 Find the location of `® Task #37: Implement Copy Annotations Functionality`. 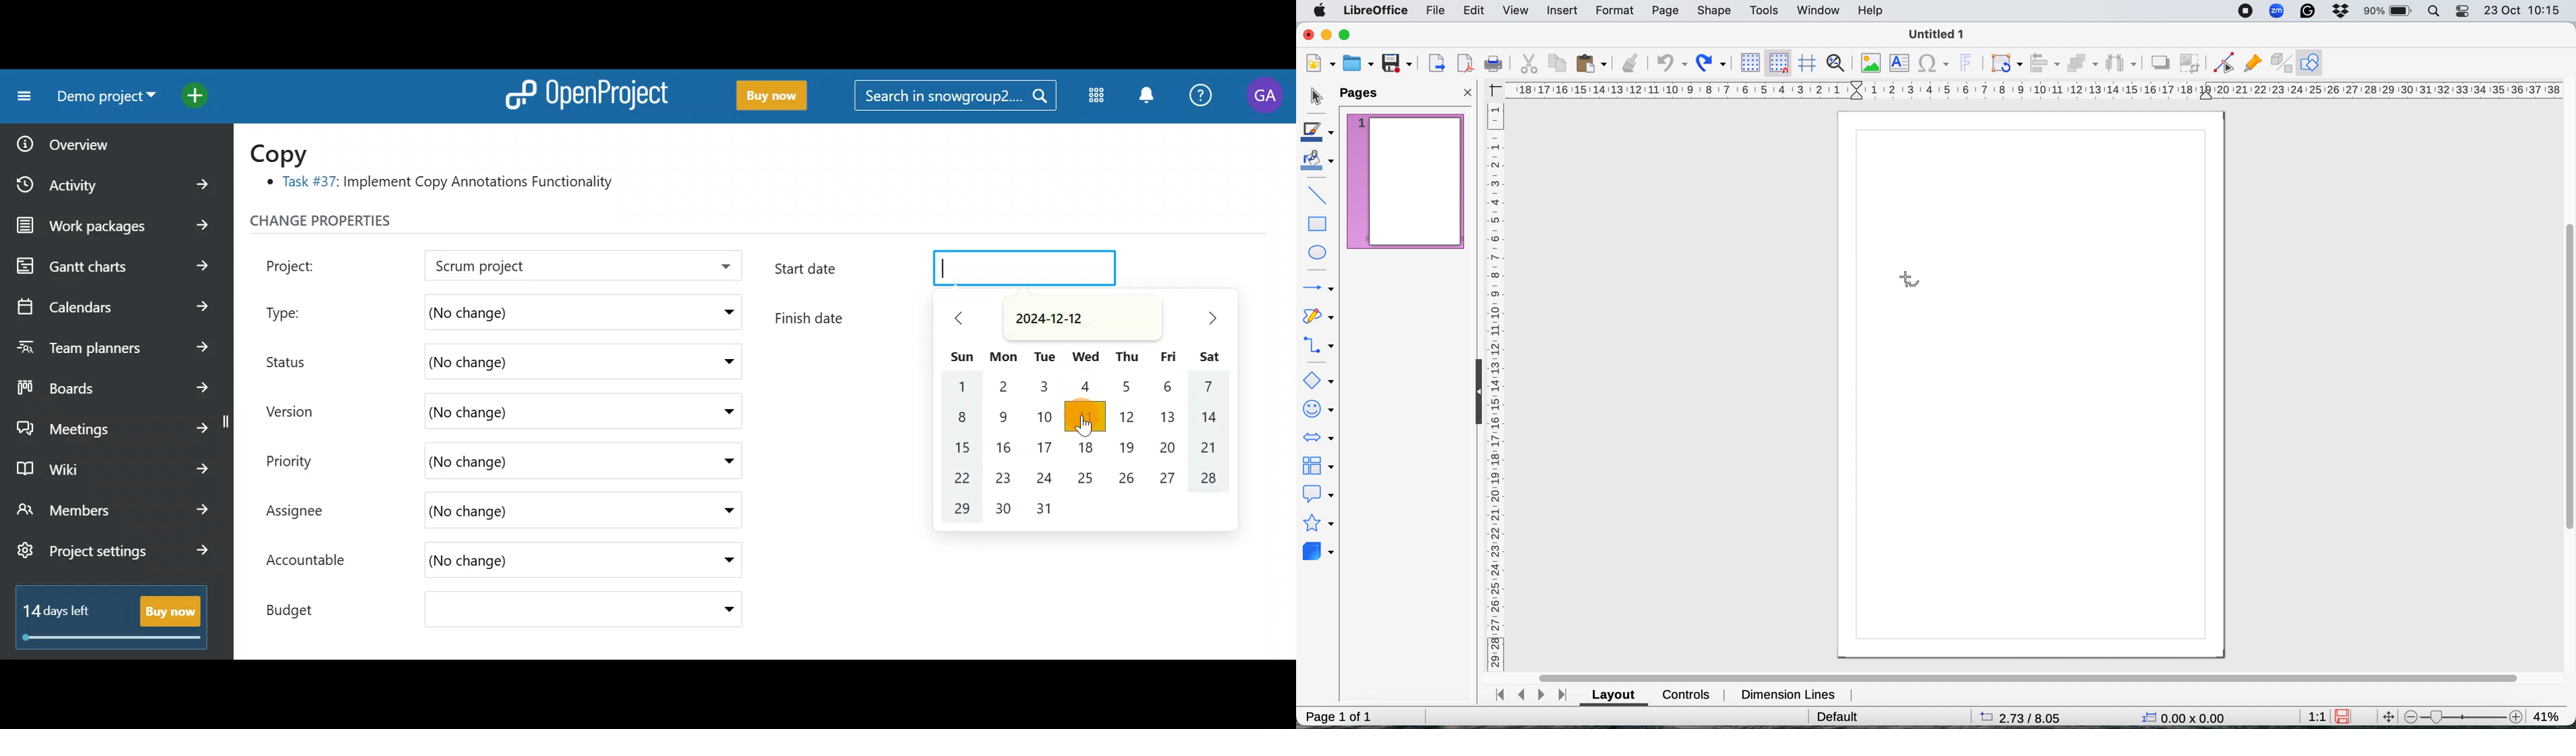

® Task #37: Implement Copy Annotations Functionality is located at coordinates (446, 184).